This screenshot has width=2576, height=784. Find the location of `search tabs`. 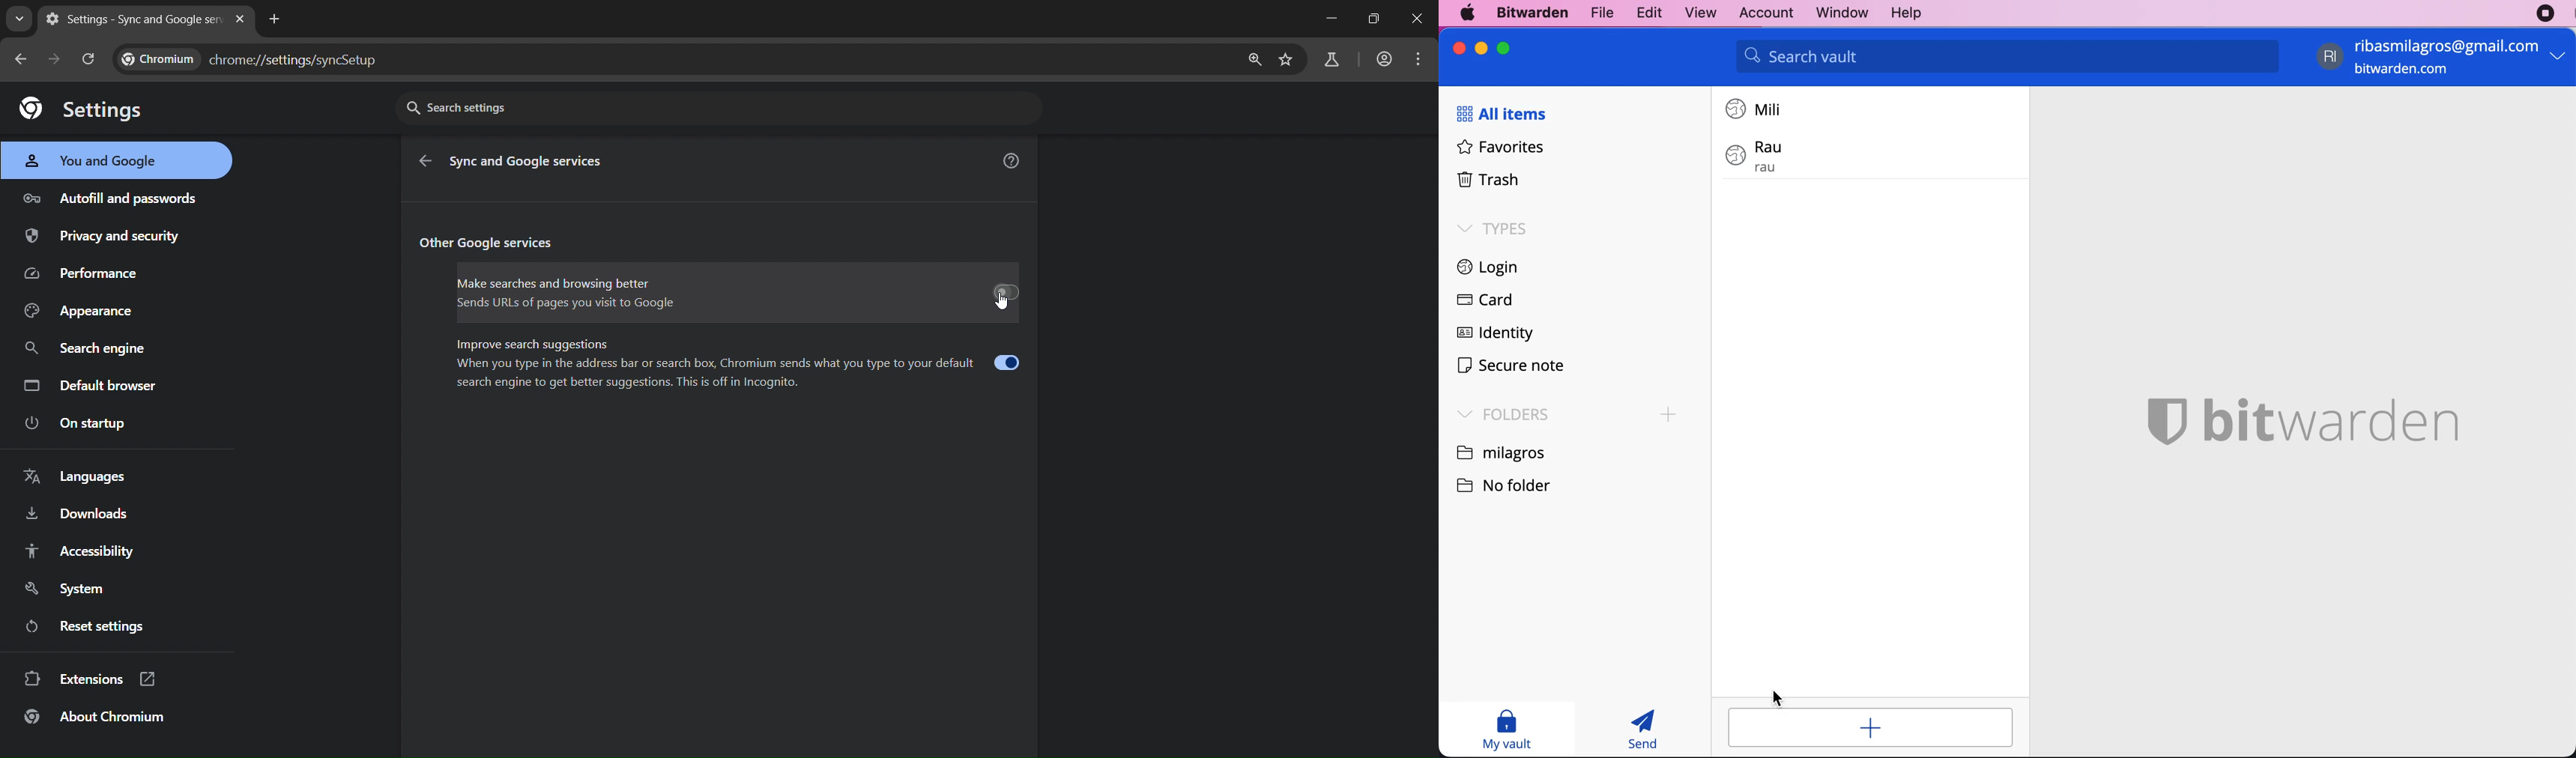

search tabs is located at coordinates (19, 19).